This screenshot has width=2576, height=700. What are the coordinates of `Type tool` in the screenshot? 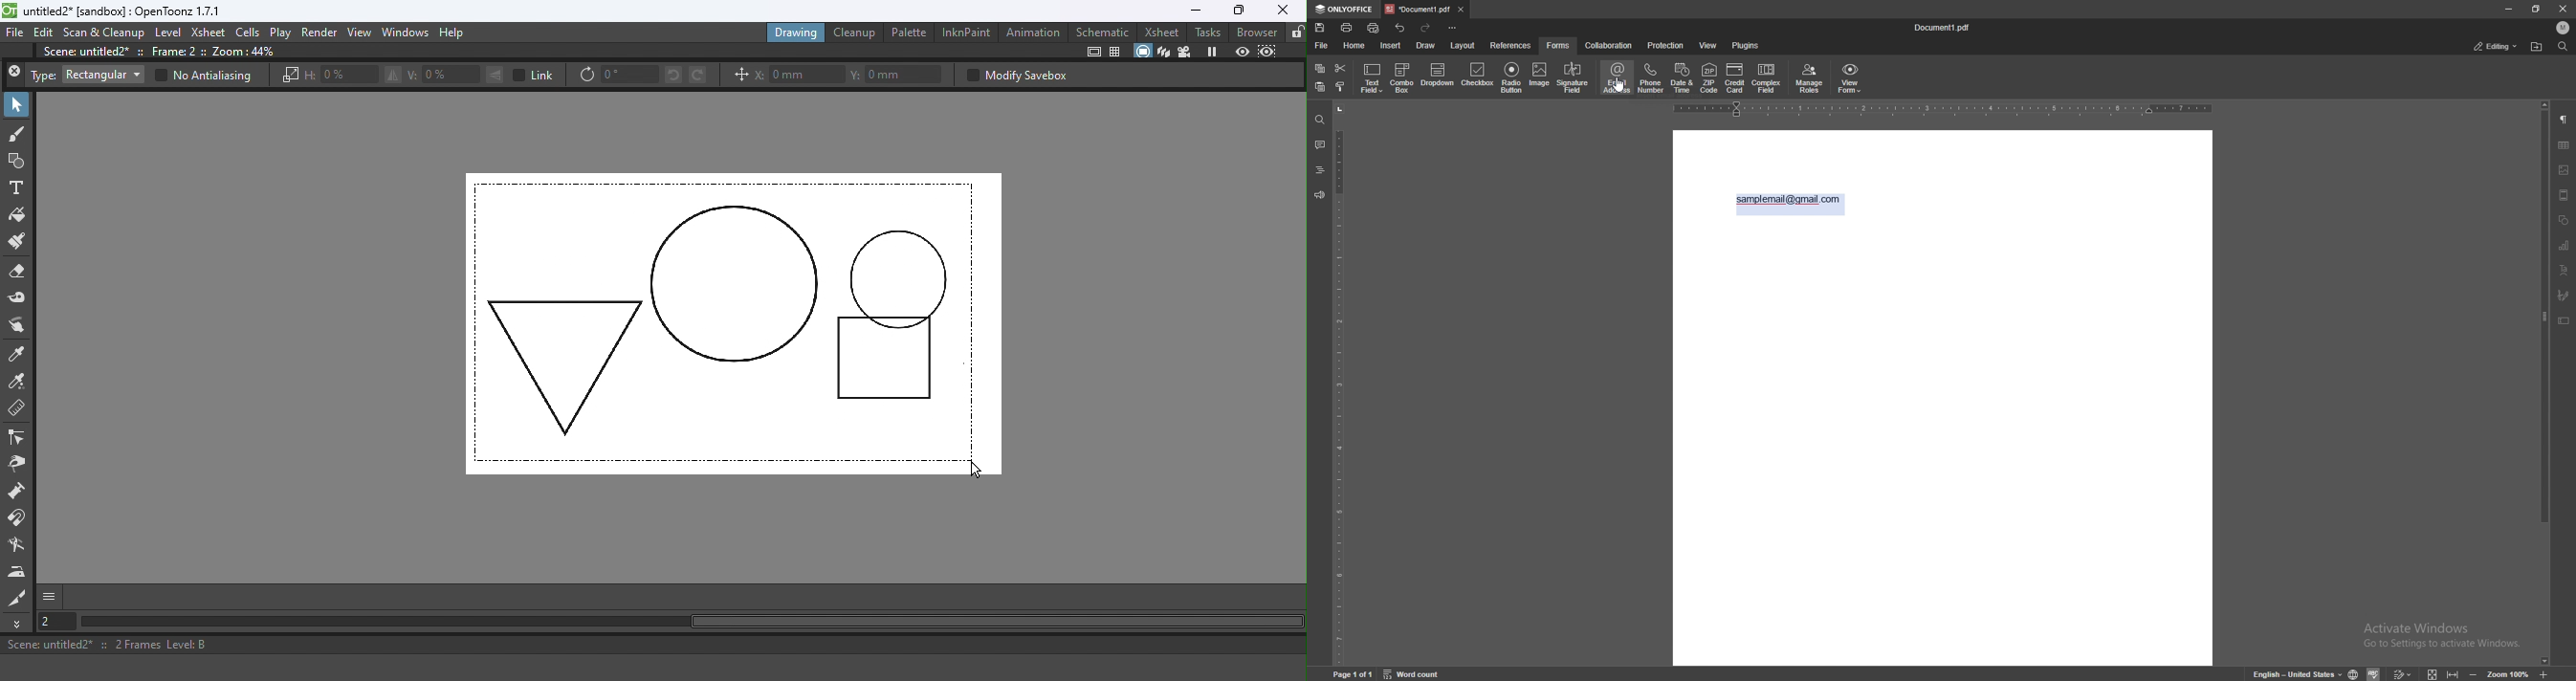 It's located at (17, 187).